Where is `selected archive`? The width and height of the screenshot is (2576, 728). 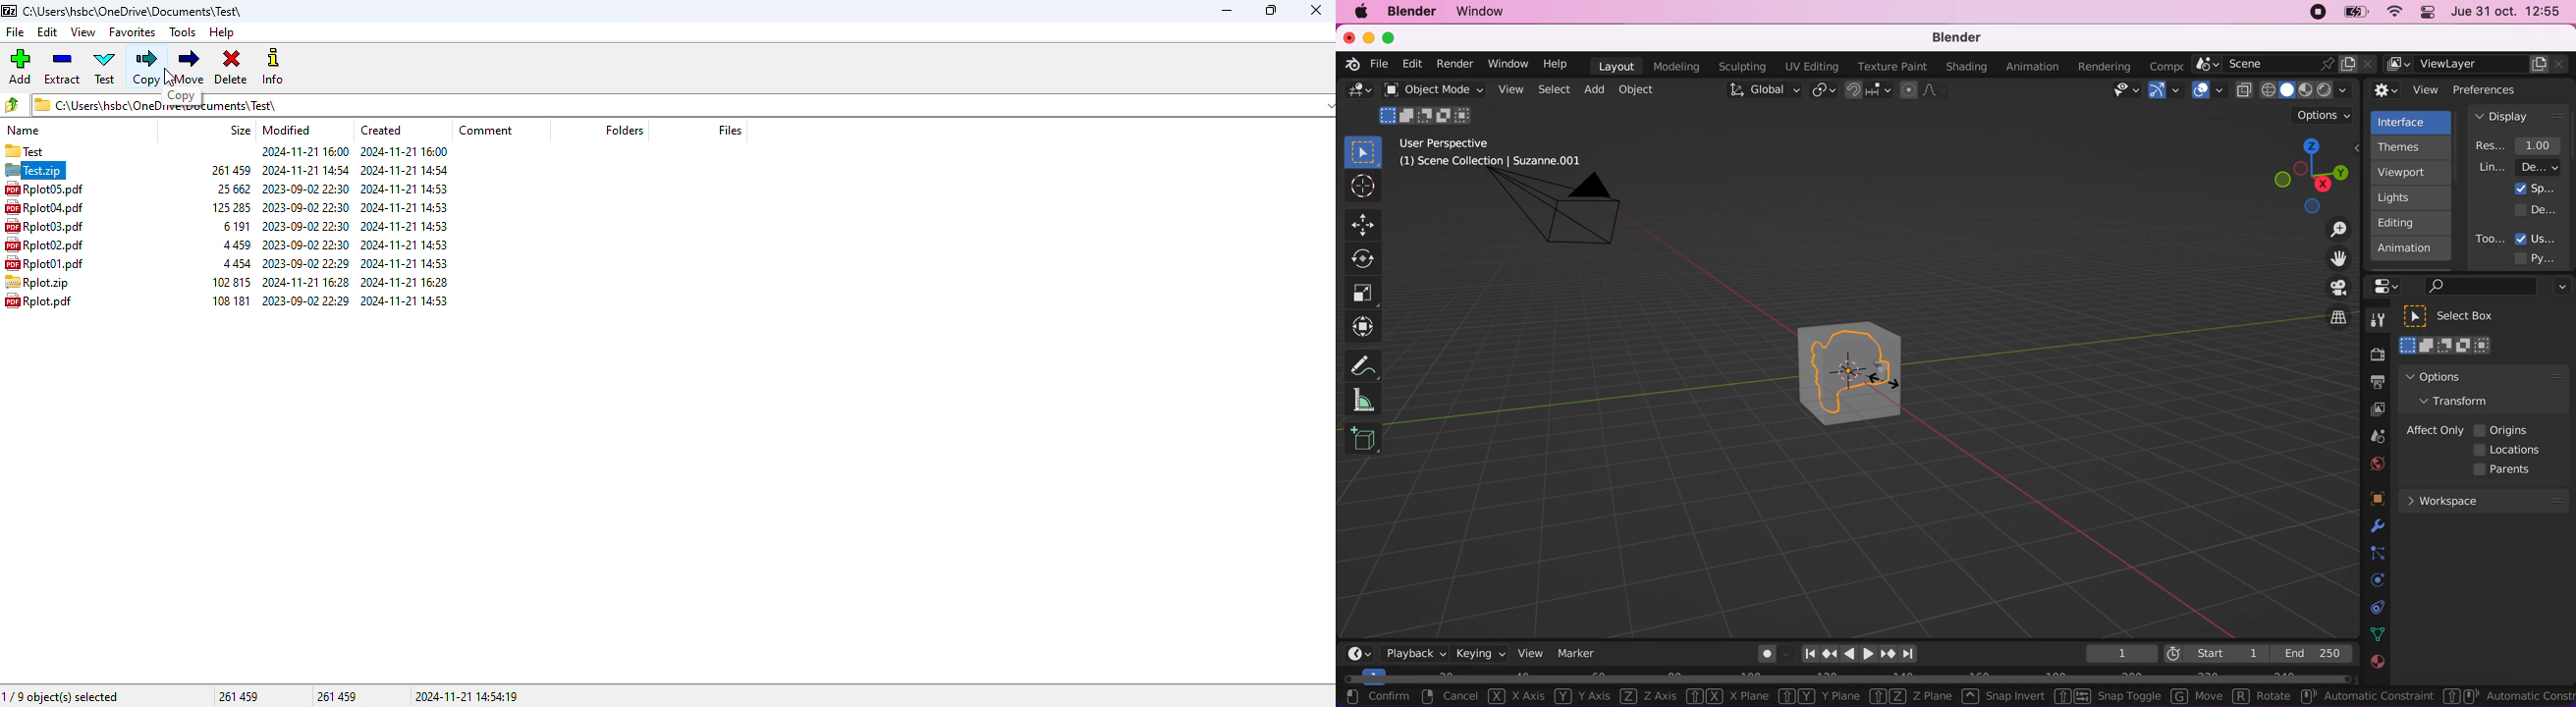
selected archive is located at coordinates (33, 171).